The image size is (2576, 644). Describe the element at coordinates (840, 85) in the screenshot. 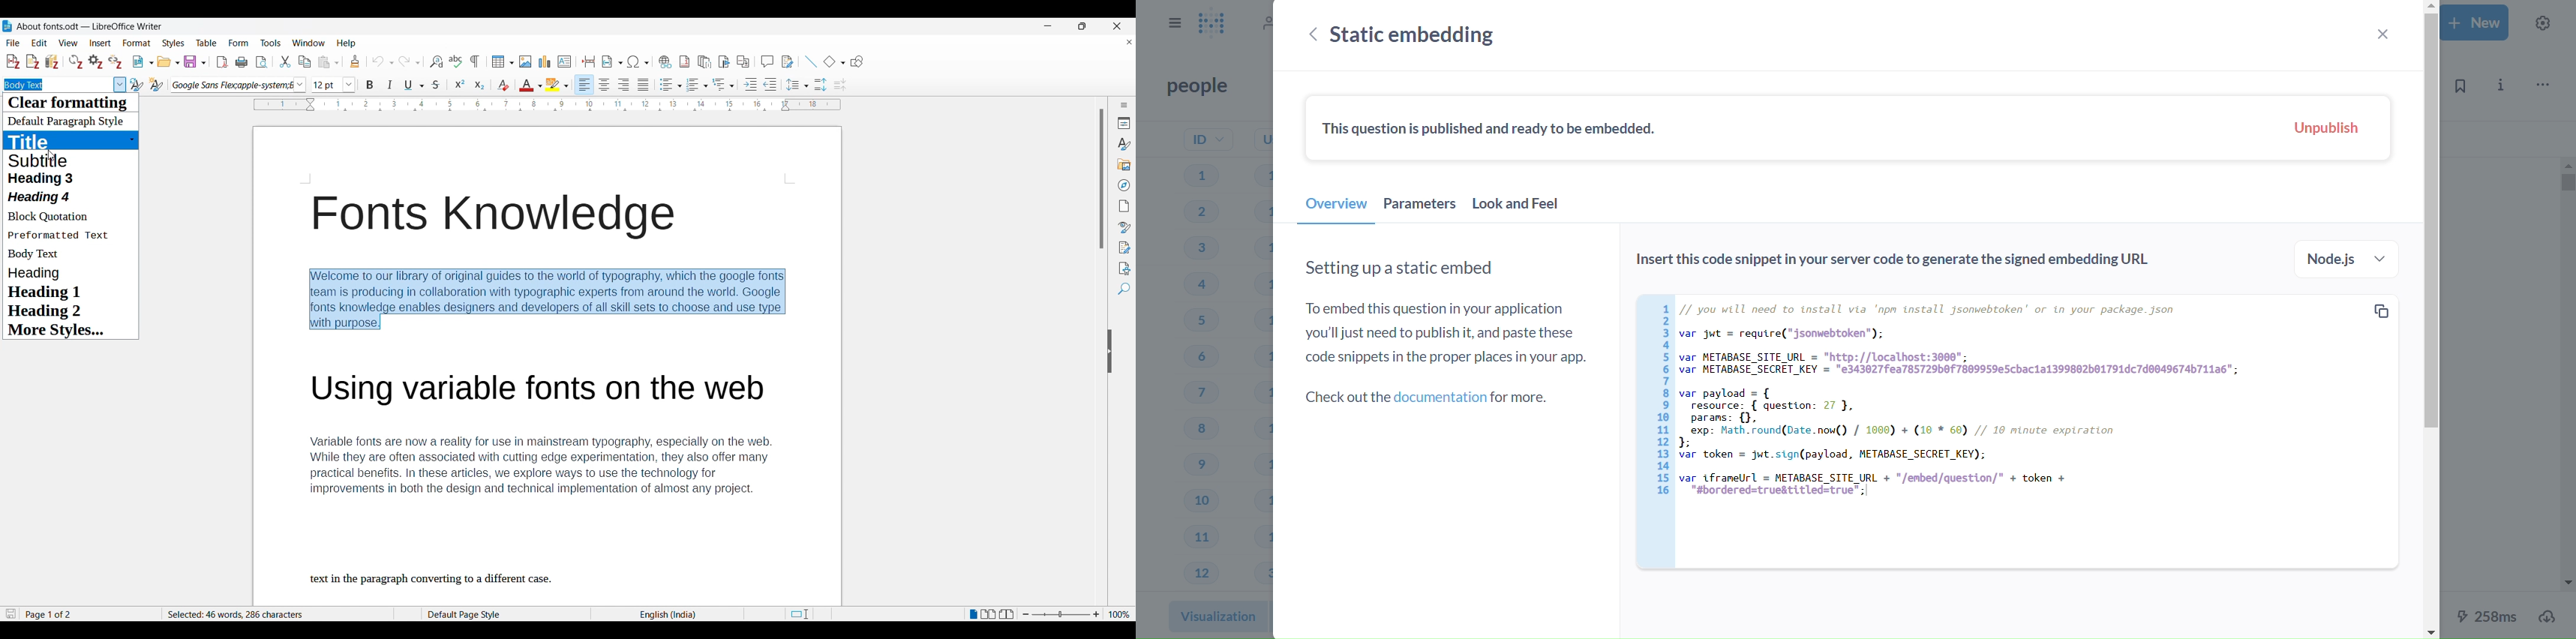

I see `Decrease paragraph spacing` at that location.